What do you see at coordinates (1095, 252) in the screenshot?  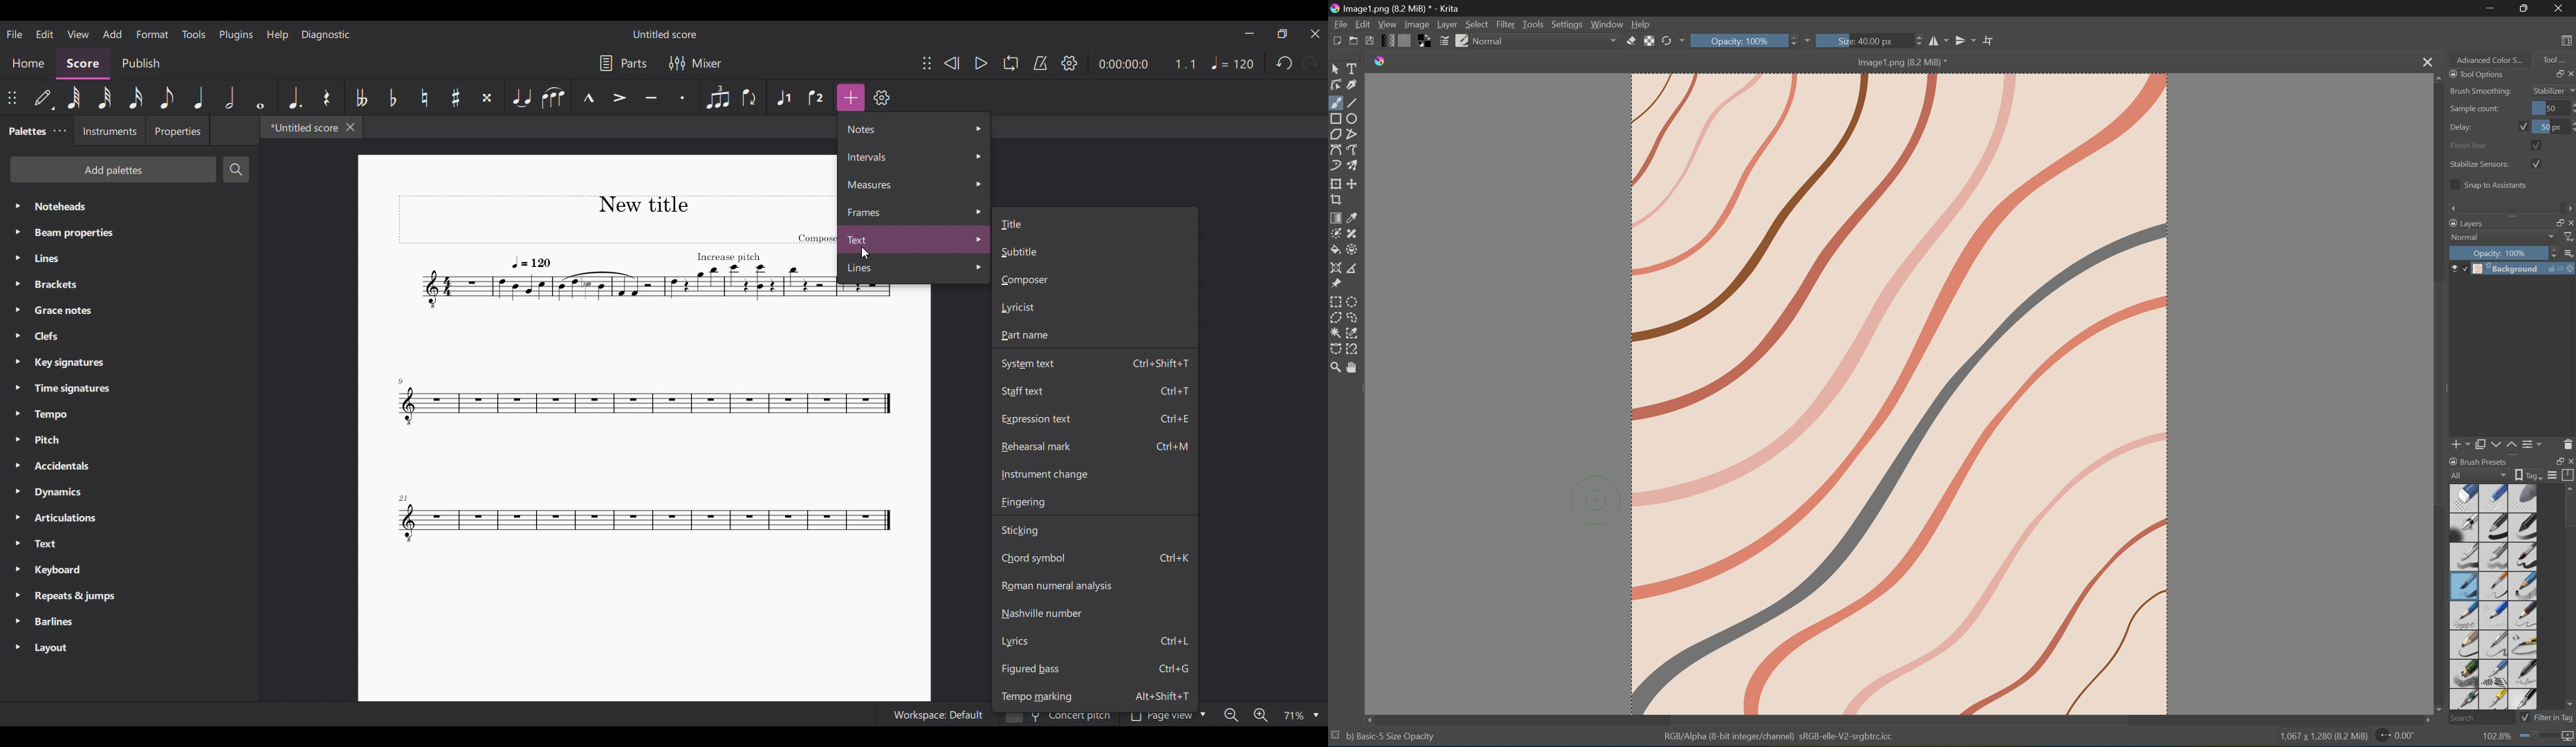 I see `Subtitle` at bounding box center [1095, 252].